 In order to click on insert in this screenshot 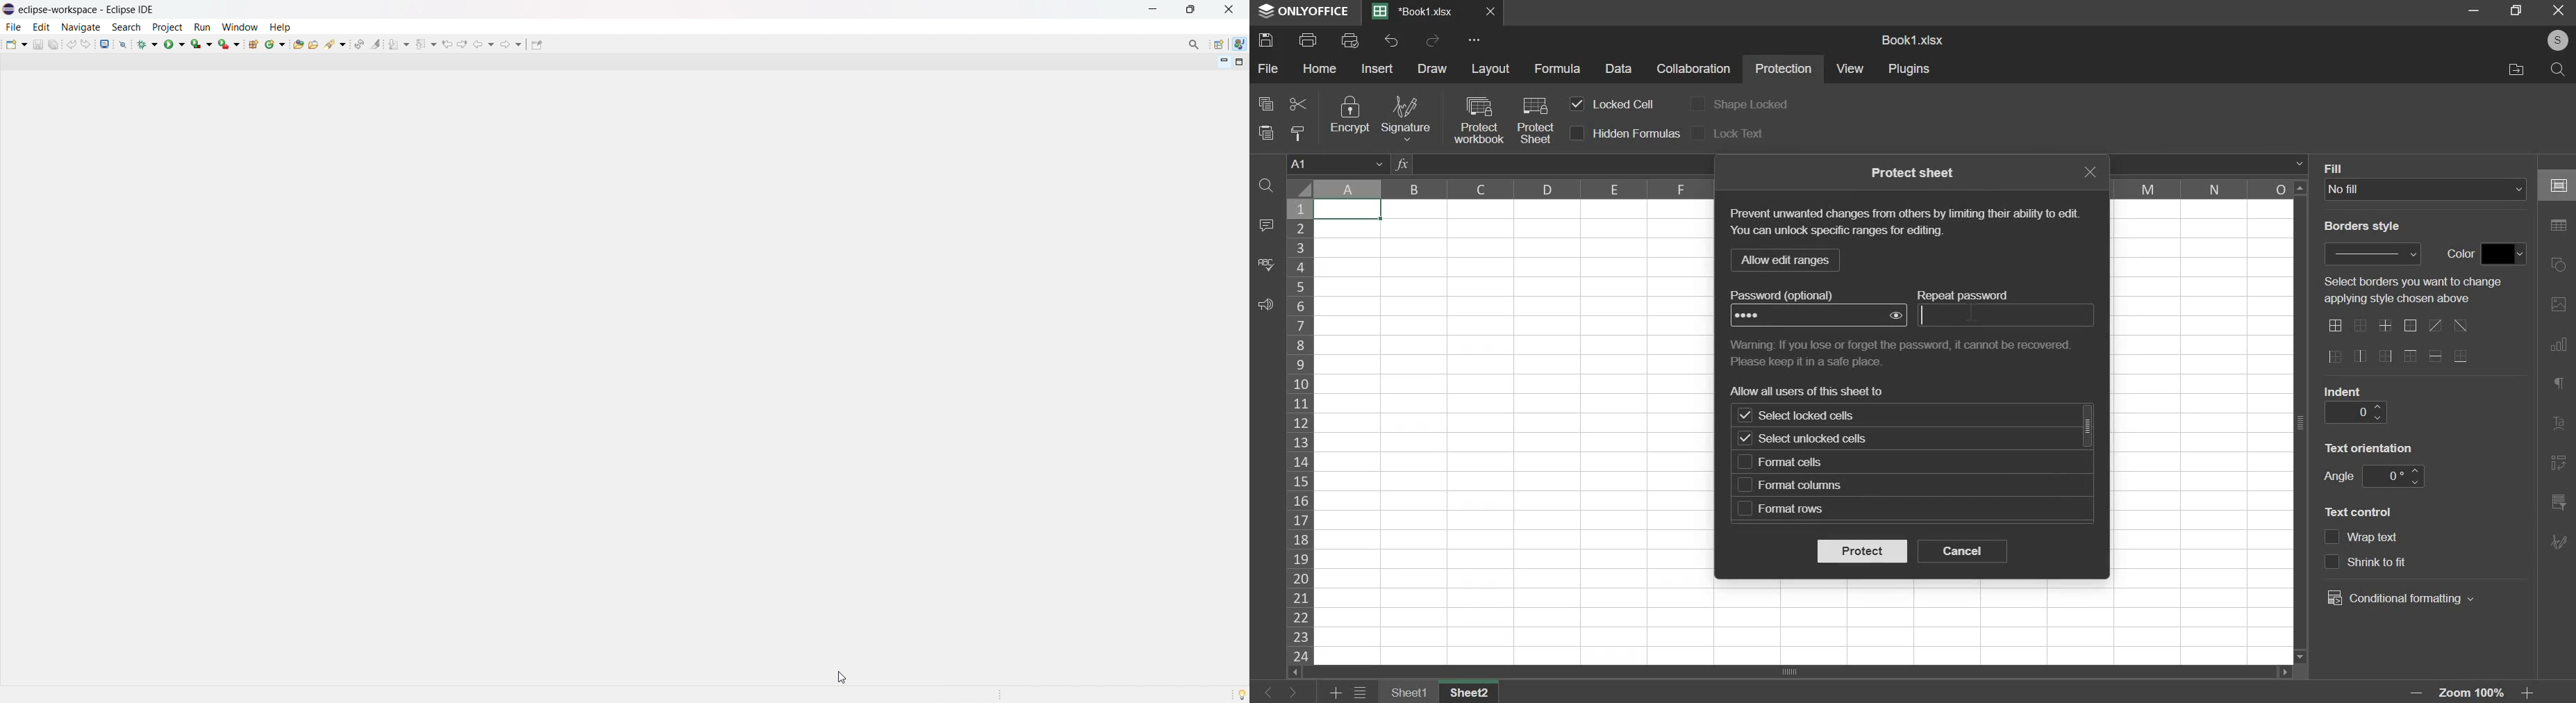, I will do `click(1378, 68)`.